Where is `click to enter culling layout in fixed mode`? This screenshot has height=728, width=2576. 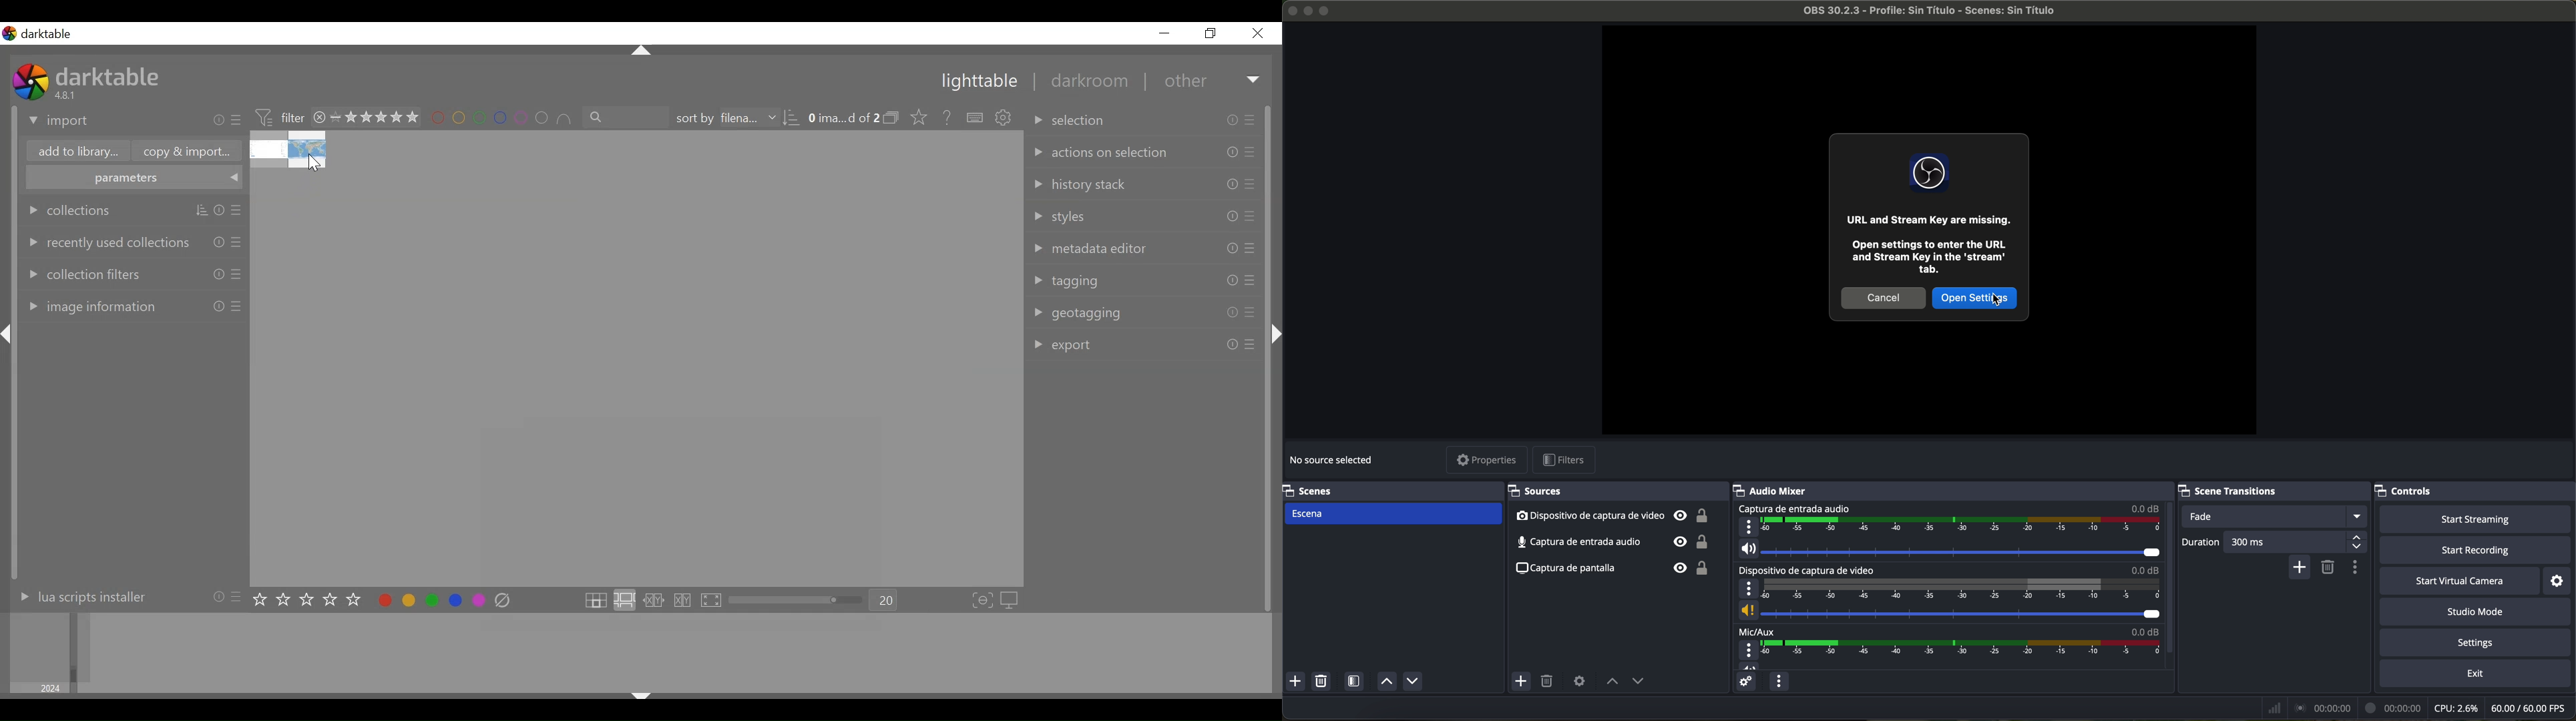 click to enter culling layout in fixed mode is located at coordinates (652, 600).